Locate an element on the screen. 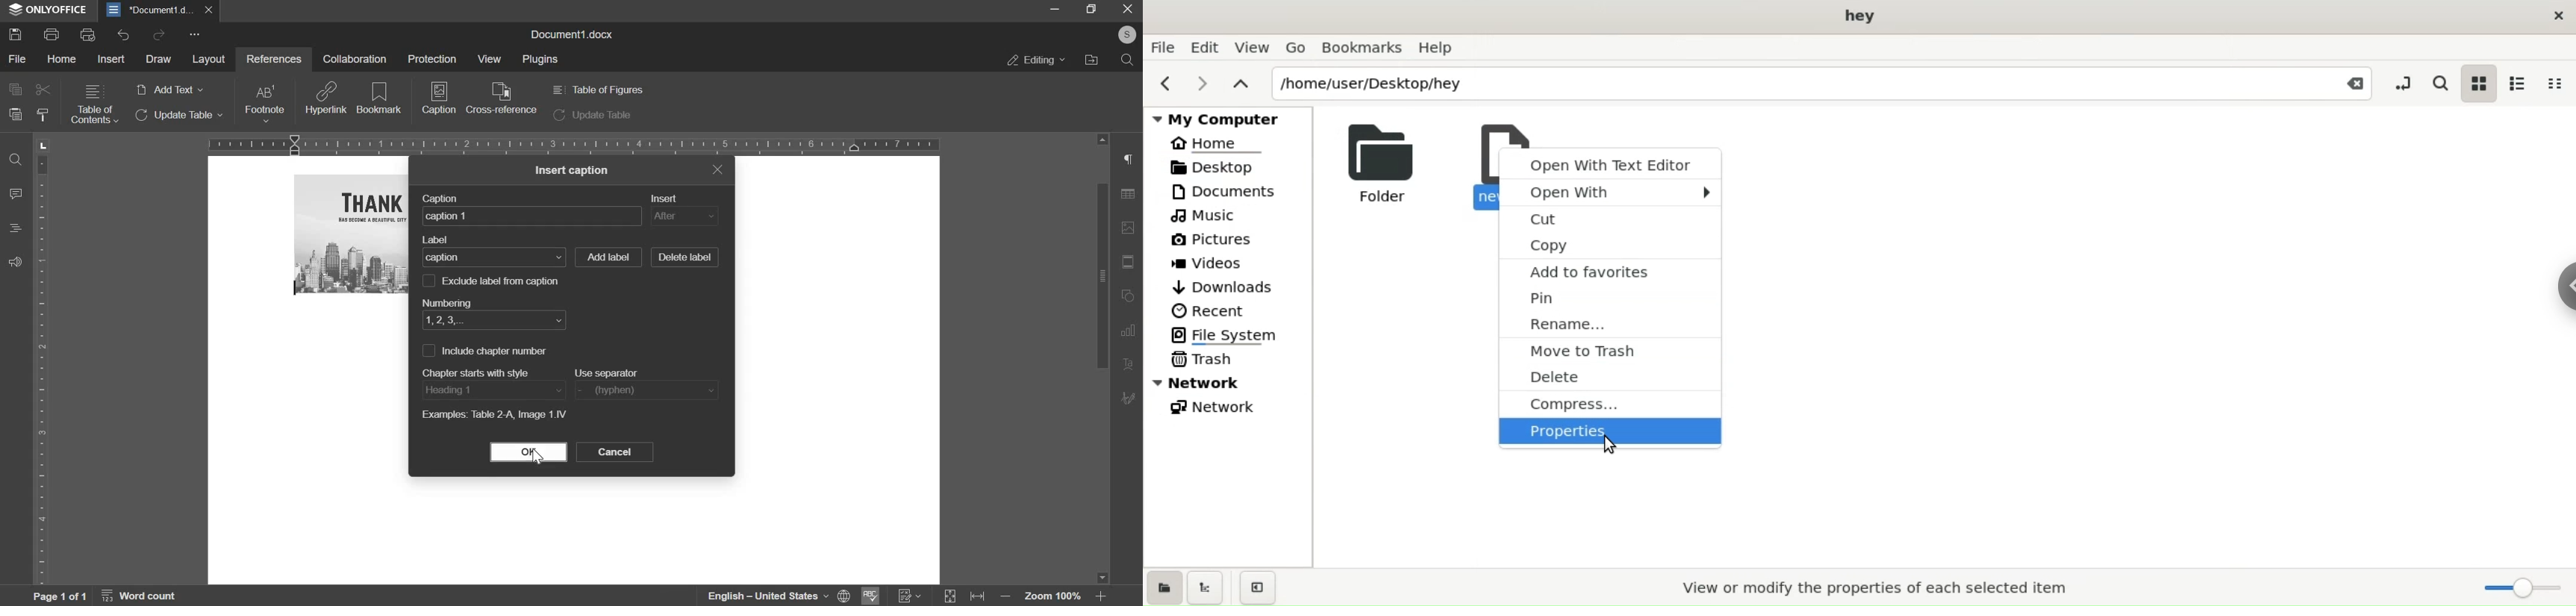 The width and height of the screenshot is (2576, 616). plugins is located at coordinates (541, 60).